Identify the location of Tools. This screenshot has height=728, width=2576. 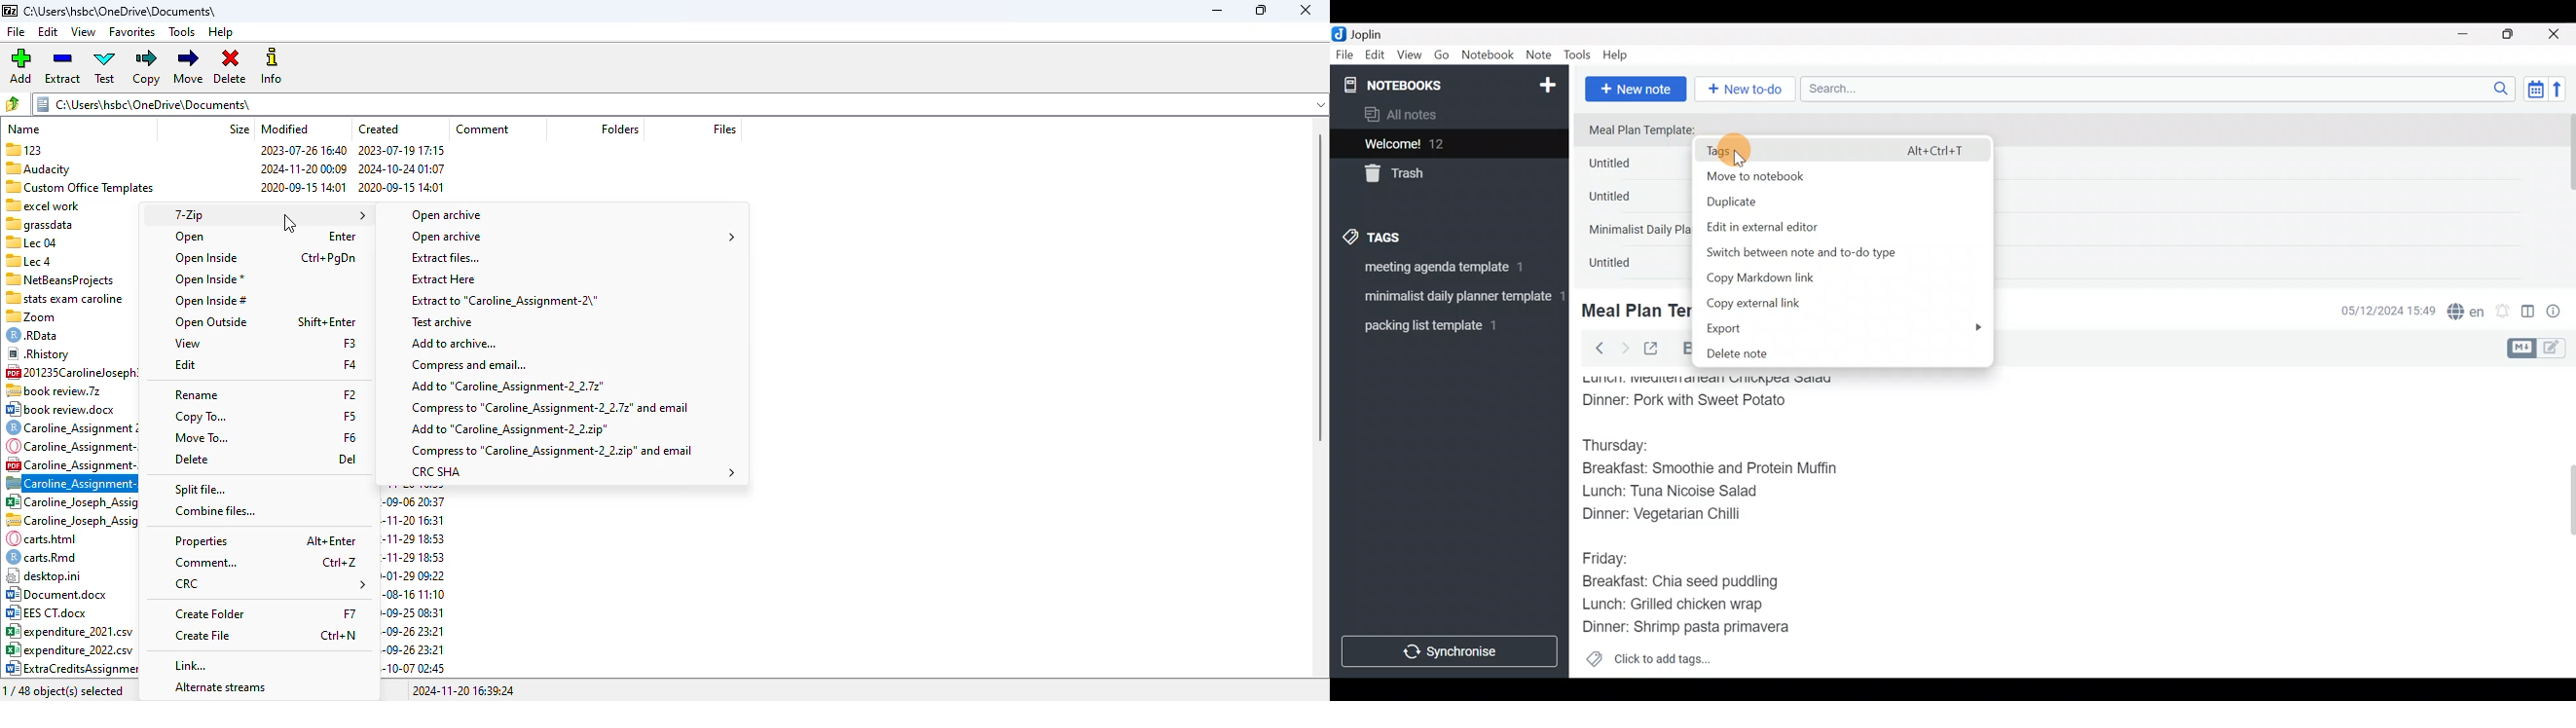
(1578, 56).